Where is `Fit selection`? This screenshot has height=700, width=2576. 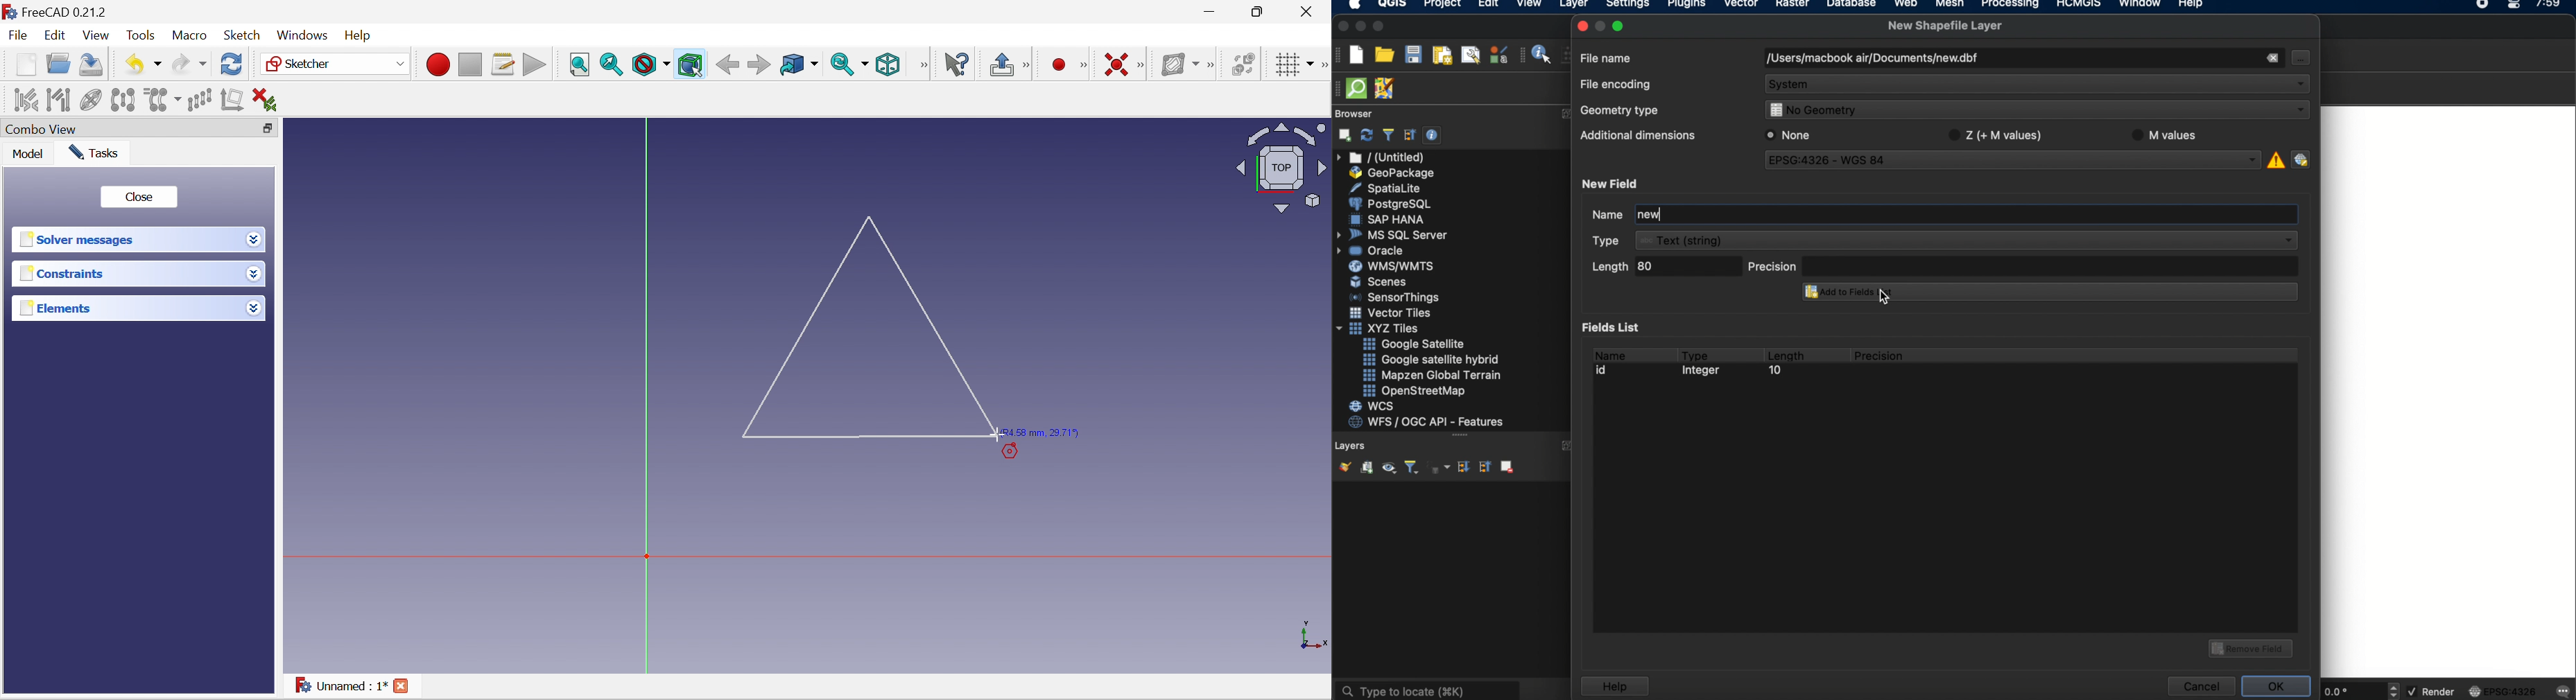
Fit selection is located at coordinates (612, 65).